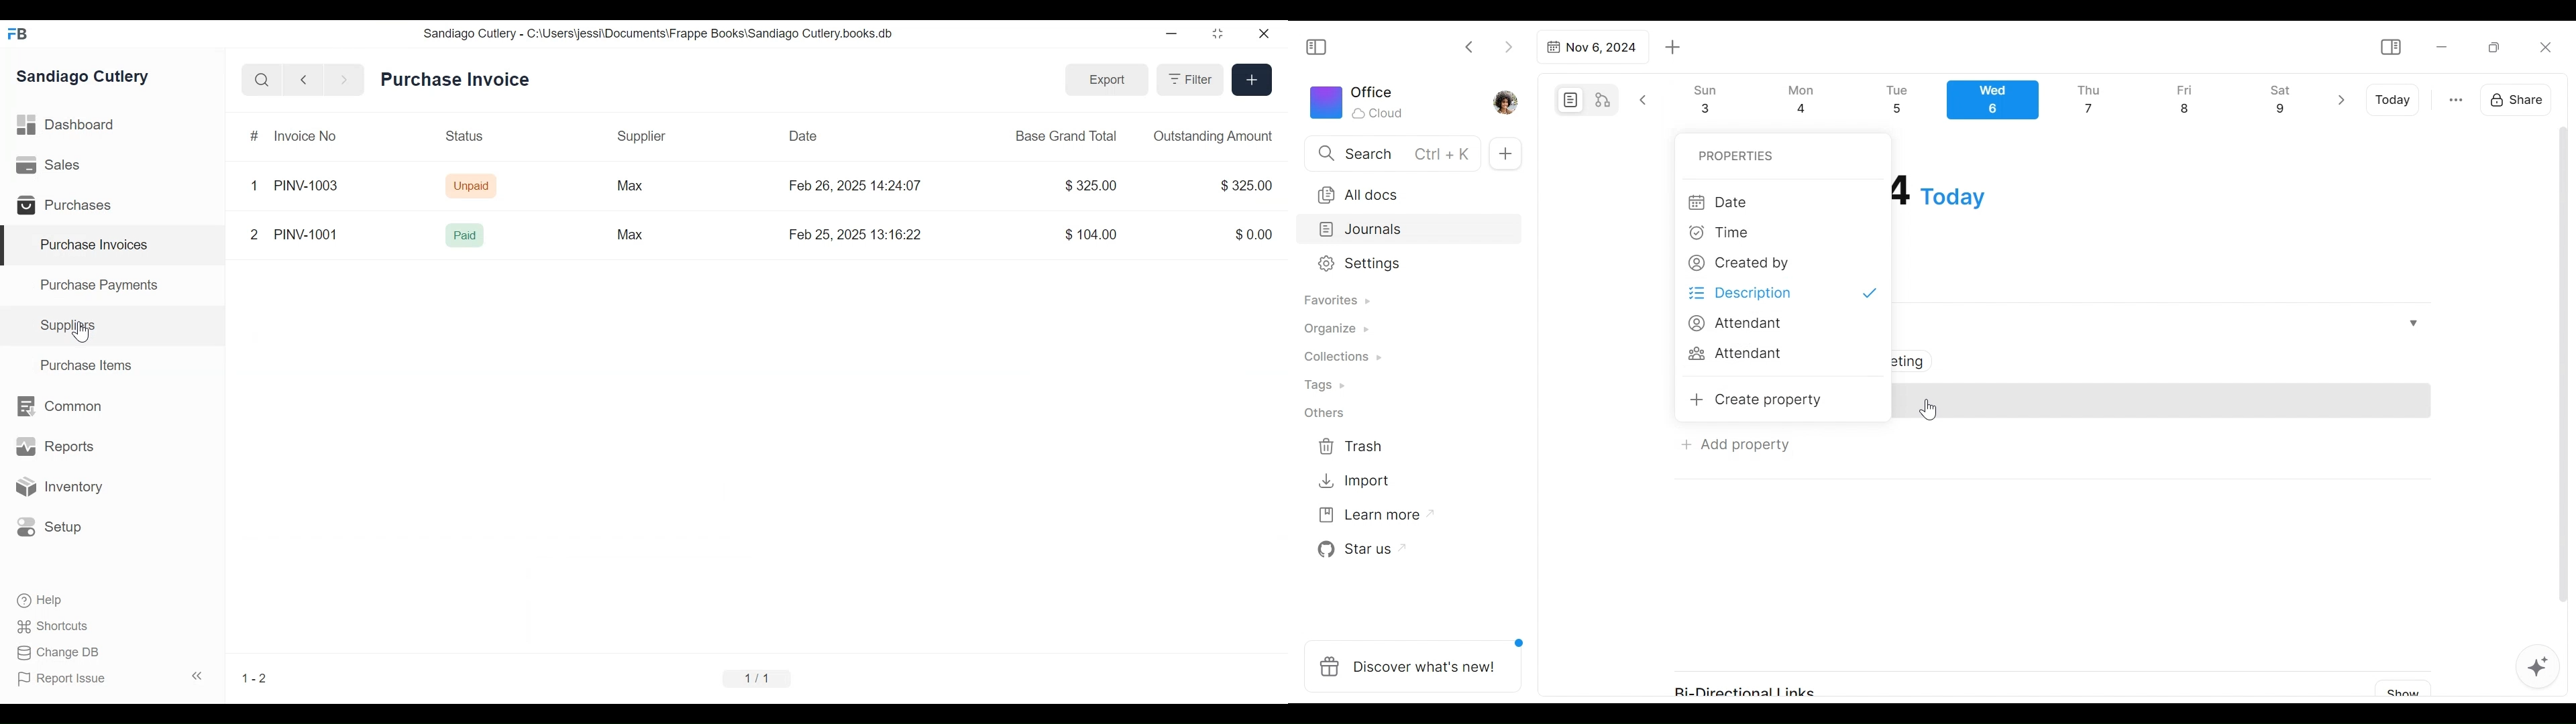  Describe the element at coordinates (264, 81) in the screenshot. I see `search` at that location.